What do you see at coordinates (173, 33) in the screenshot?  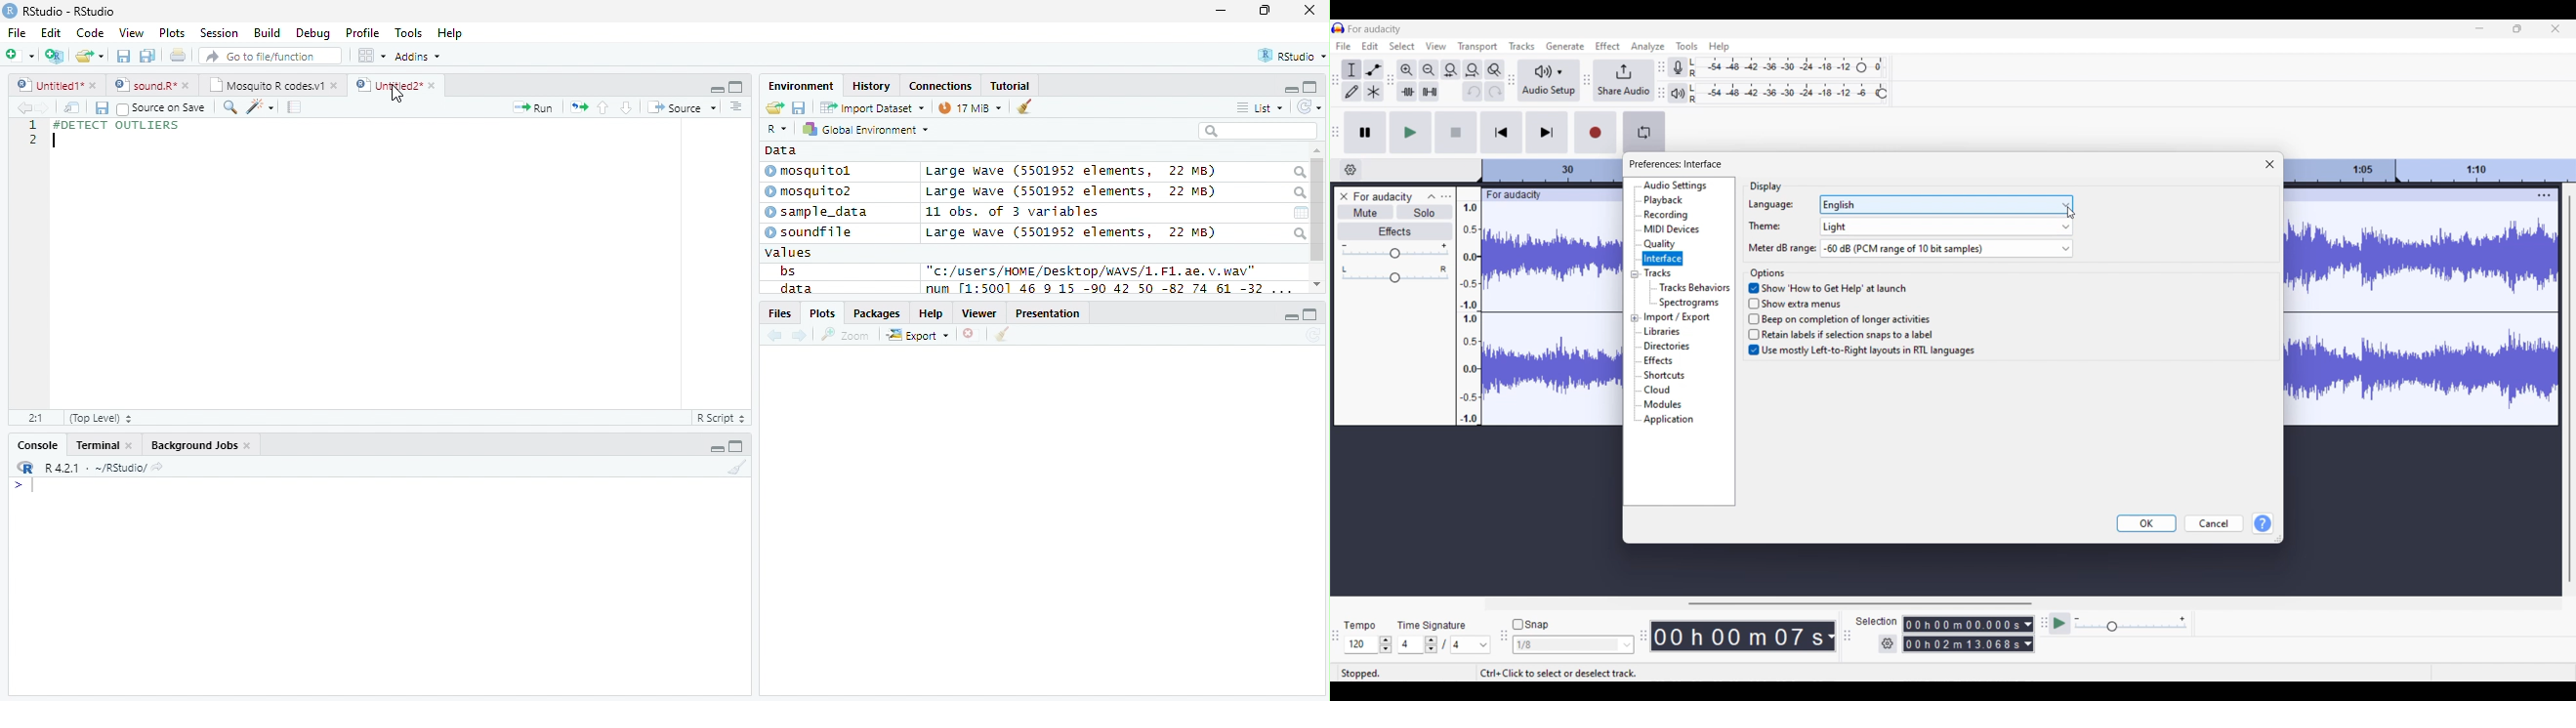 I see `Plots` at bounding box center [173, 33].